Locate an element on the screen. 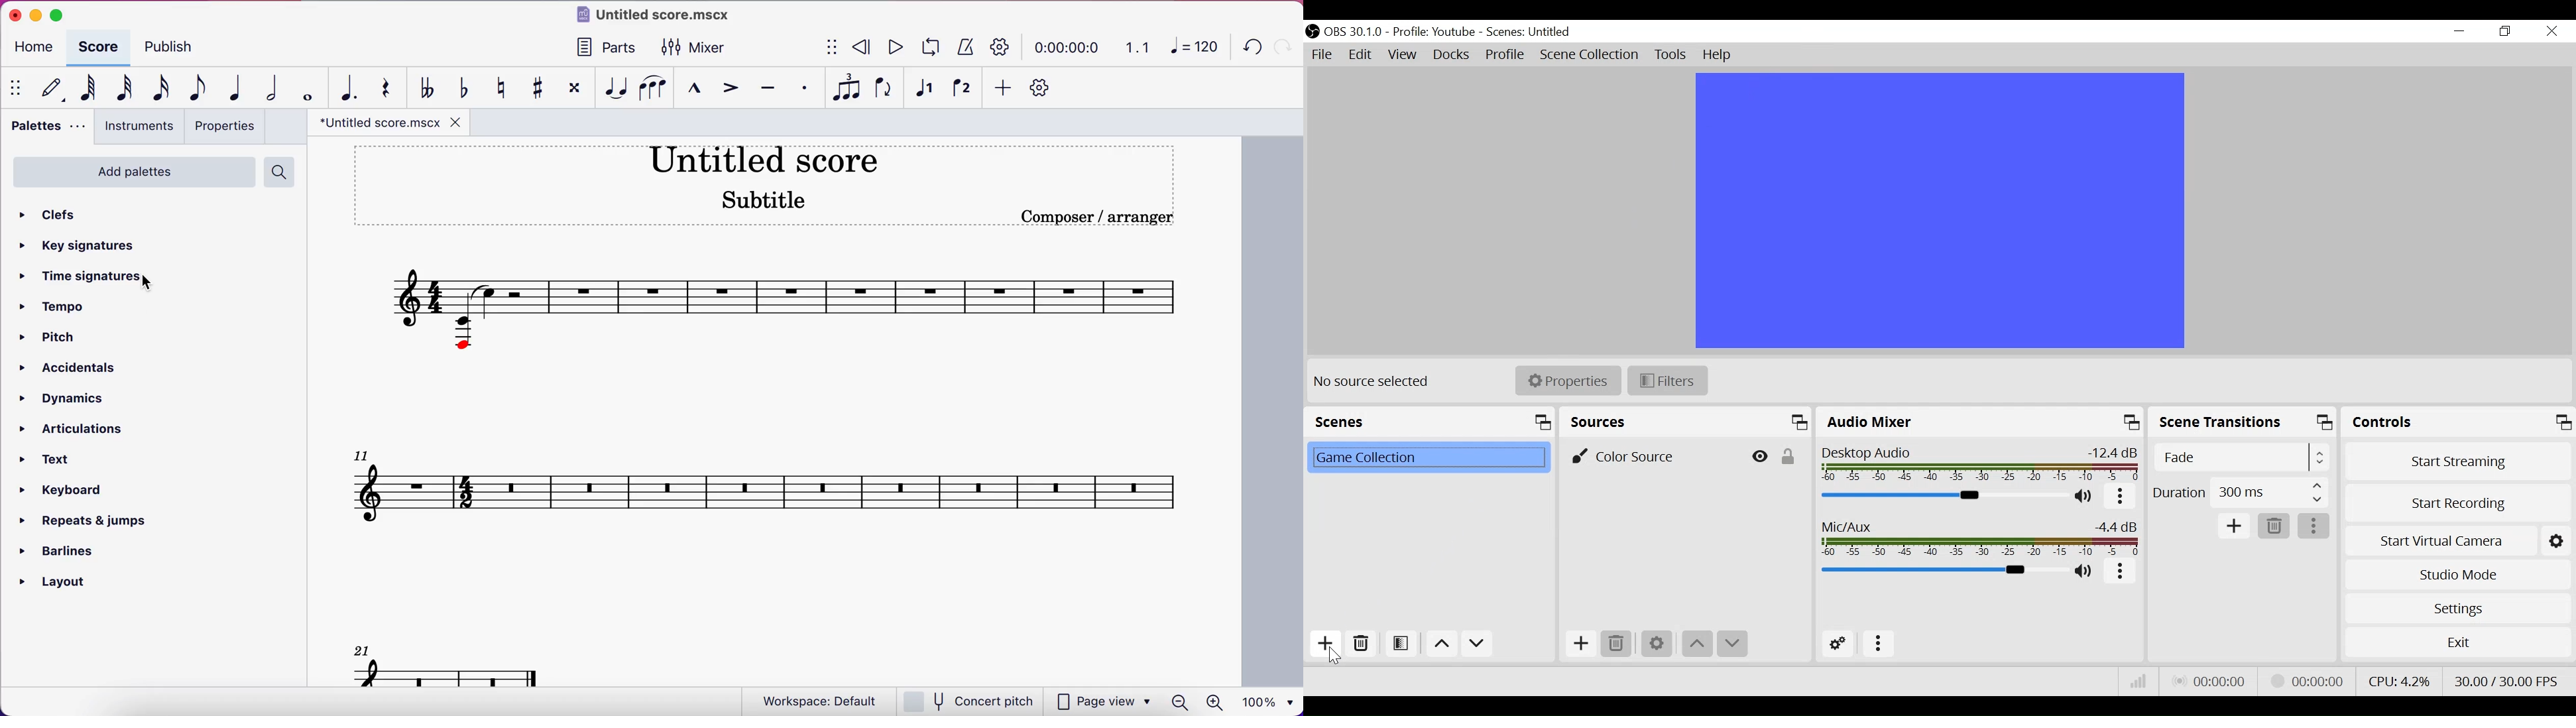  Start Recording is located at coordinates (2458, 501).